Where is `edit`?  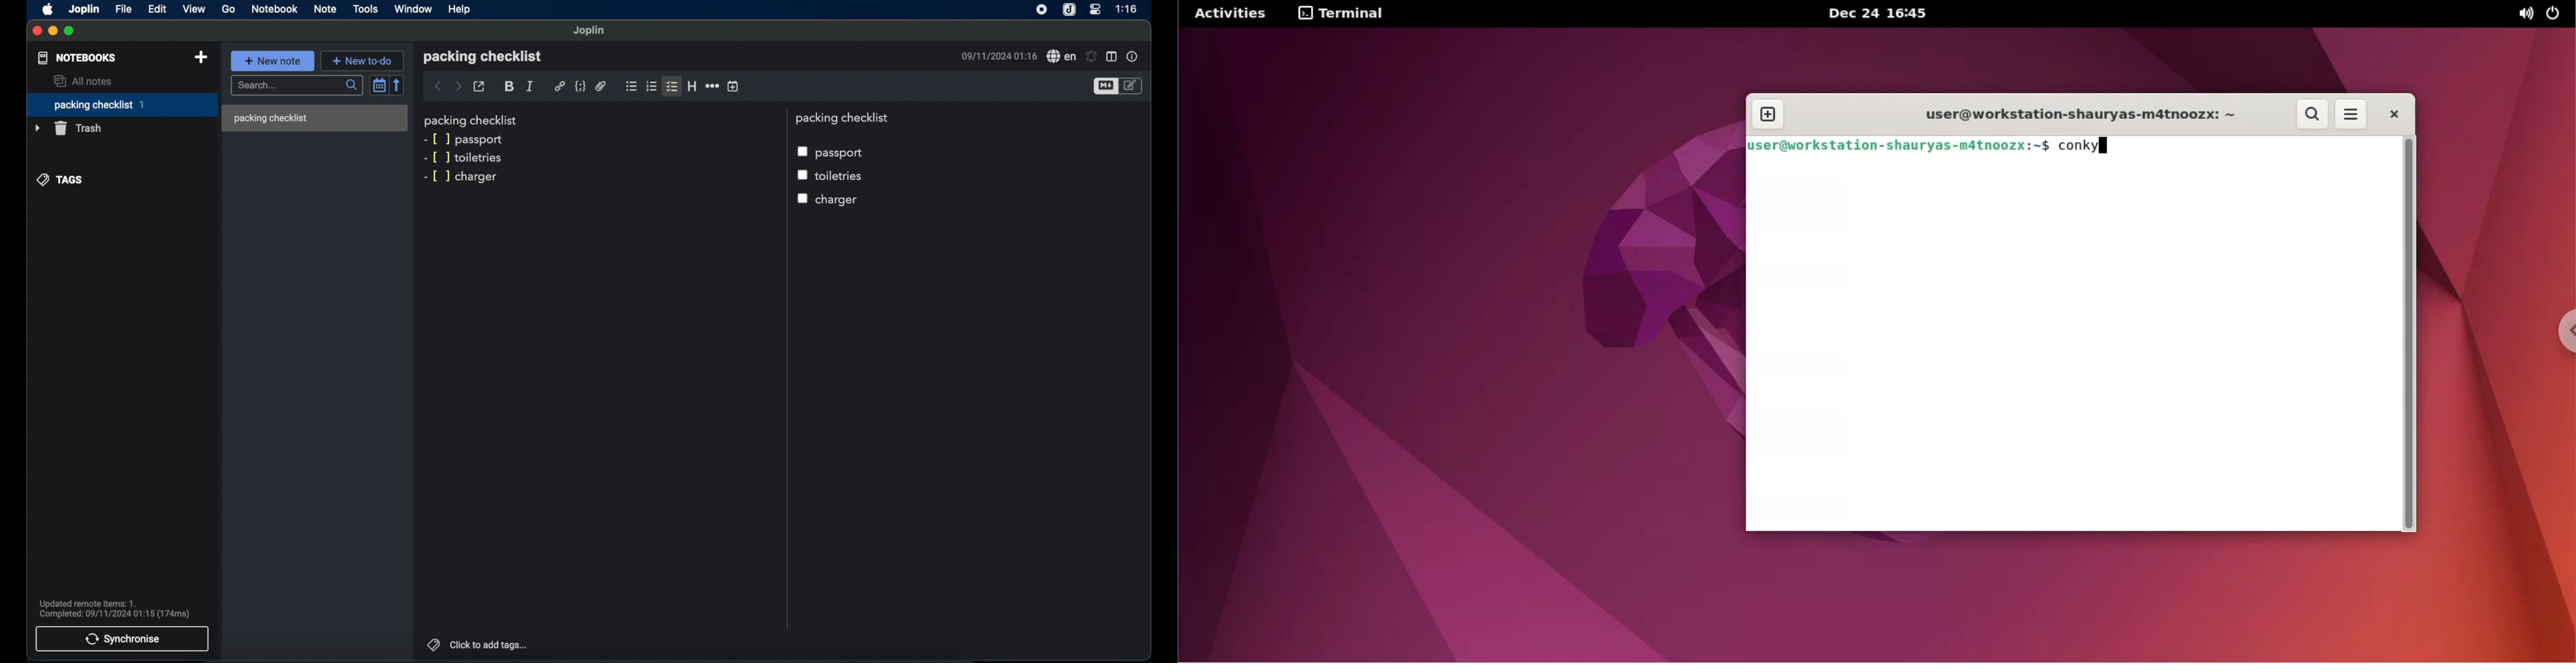
edit is located at coordinates (158, 9).